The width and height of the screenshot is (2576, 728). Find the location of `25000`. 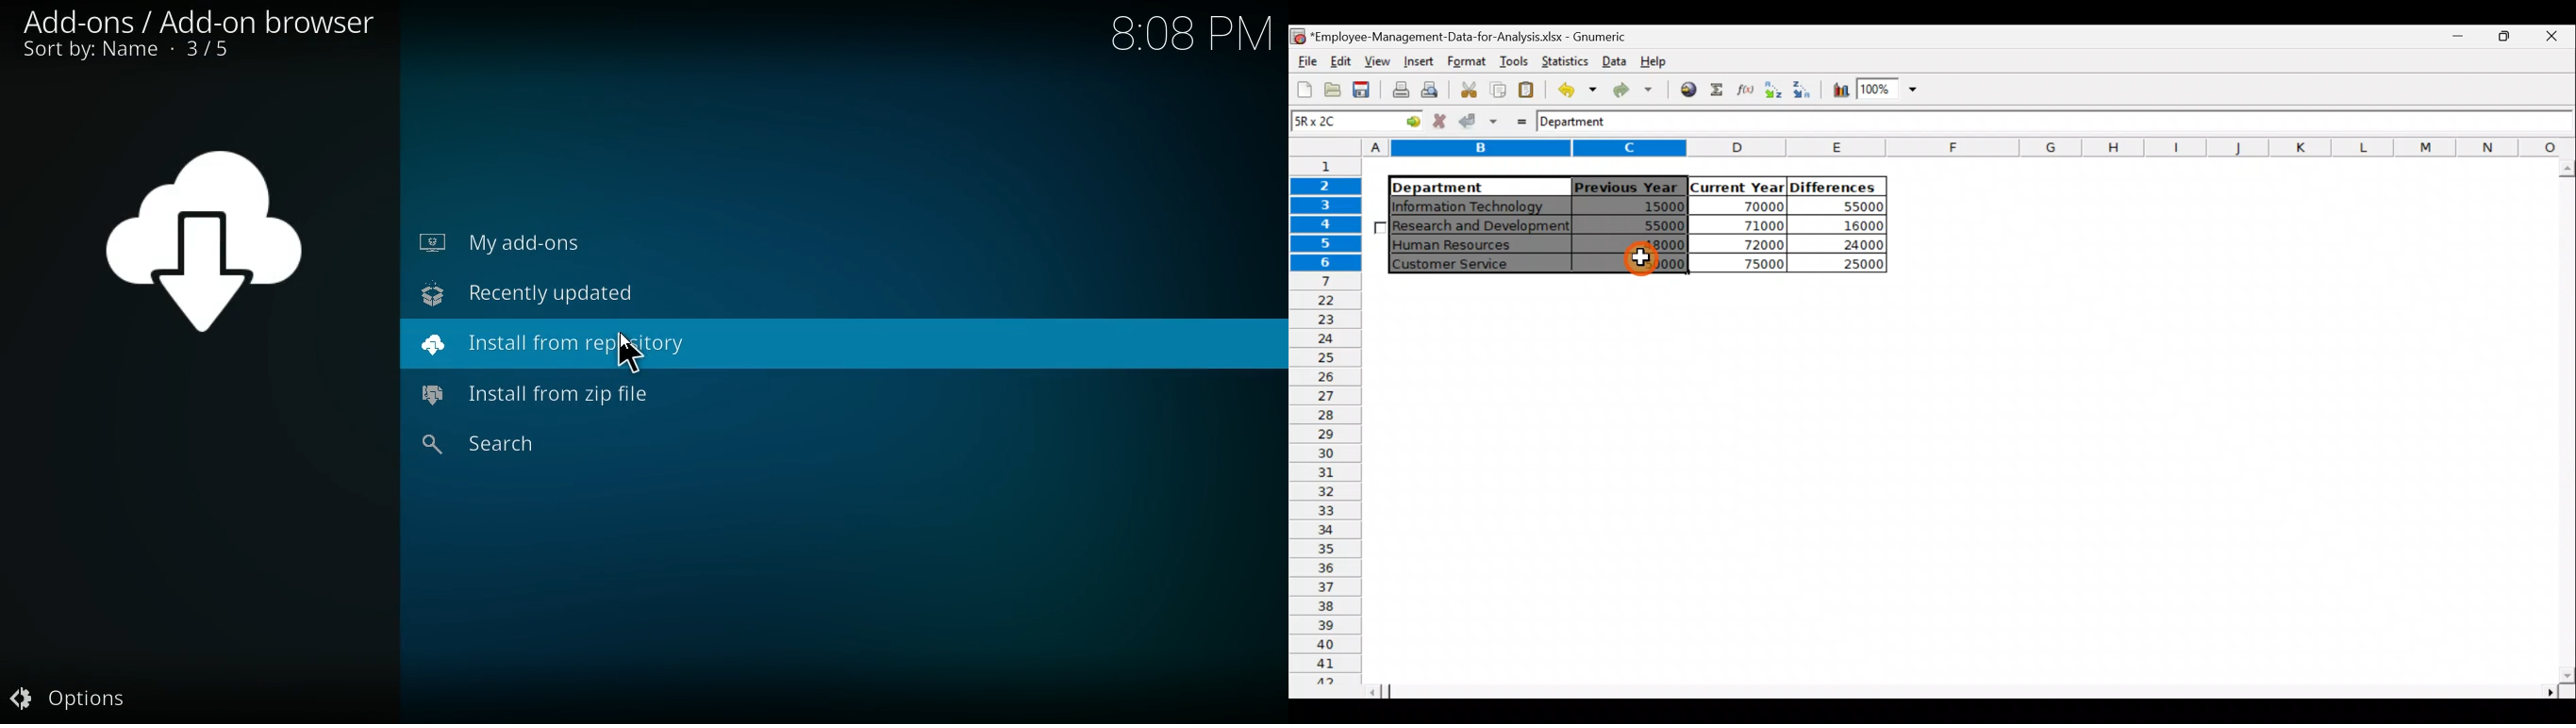

25000 is located at coordinates (1848, 265).